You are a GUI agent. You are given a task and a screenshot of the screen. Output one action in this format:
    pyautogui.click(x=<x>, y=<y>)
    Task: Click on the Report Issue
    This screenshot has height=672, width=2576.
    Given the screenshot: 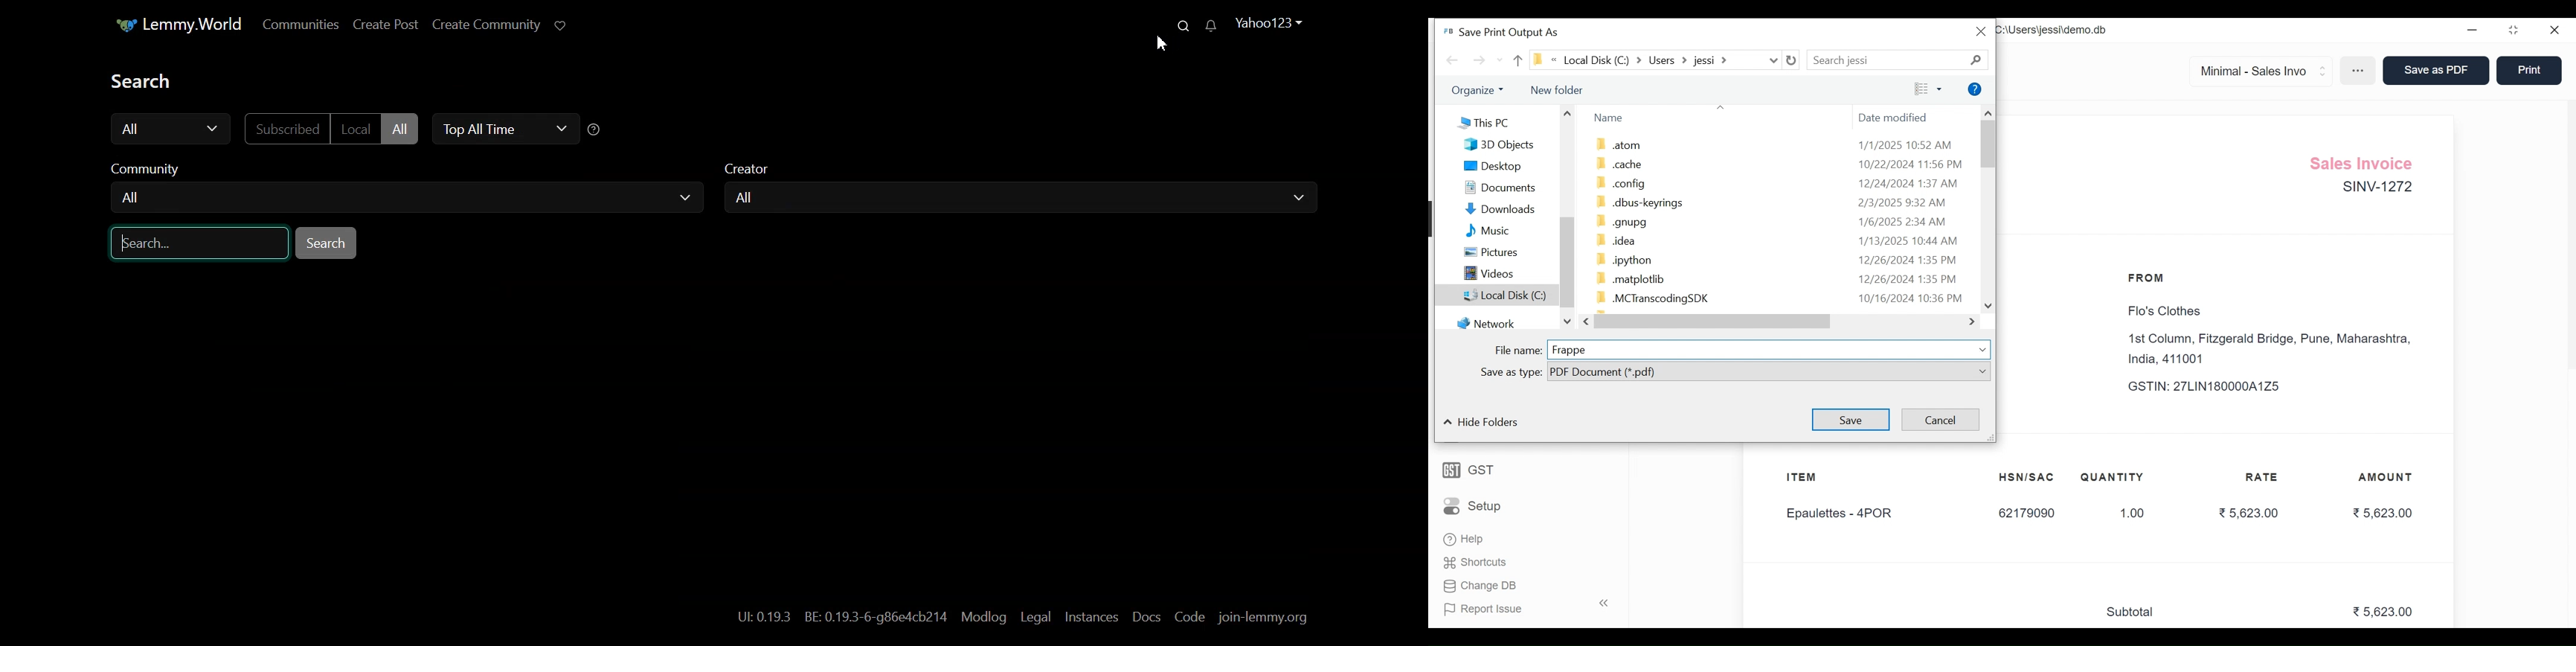 What is the action you would take?
    pyautogui.click(x=1523, y=608)
    